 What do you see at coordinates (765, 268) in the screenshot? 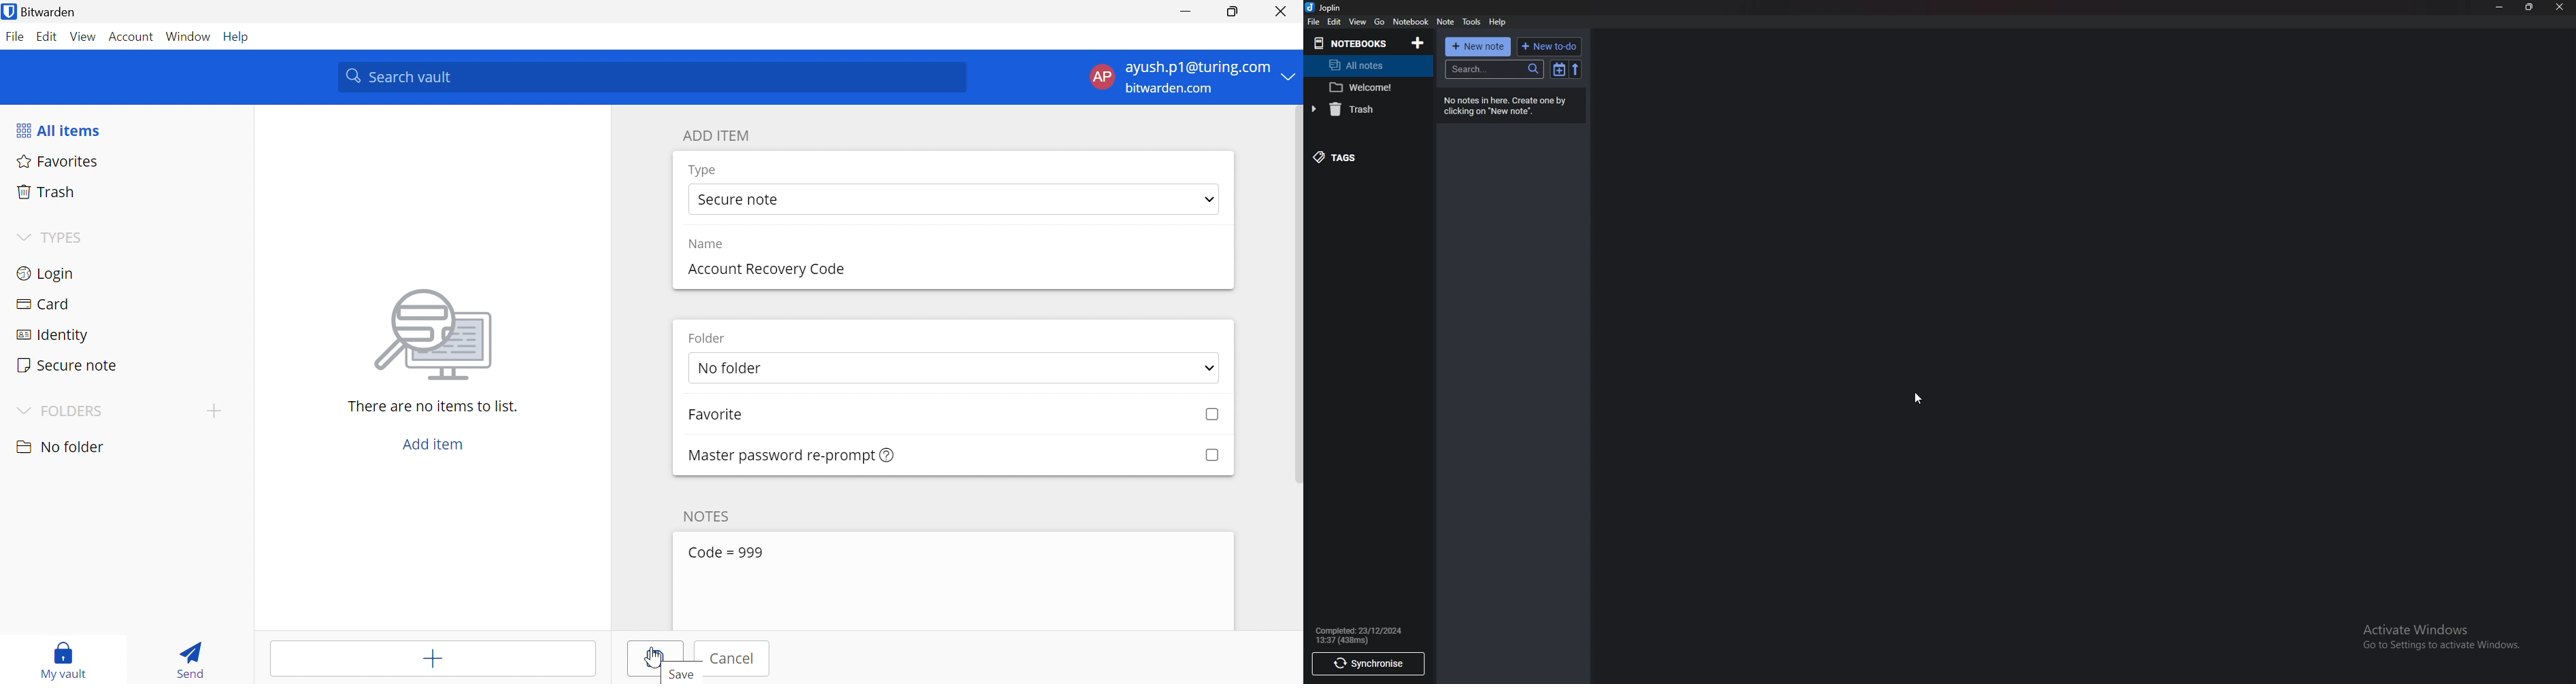
I see `Account Recovery Code` at bounding box center [765, 268].